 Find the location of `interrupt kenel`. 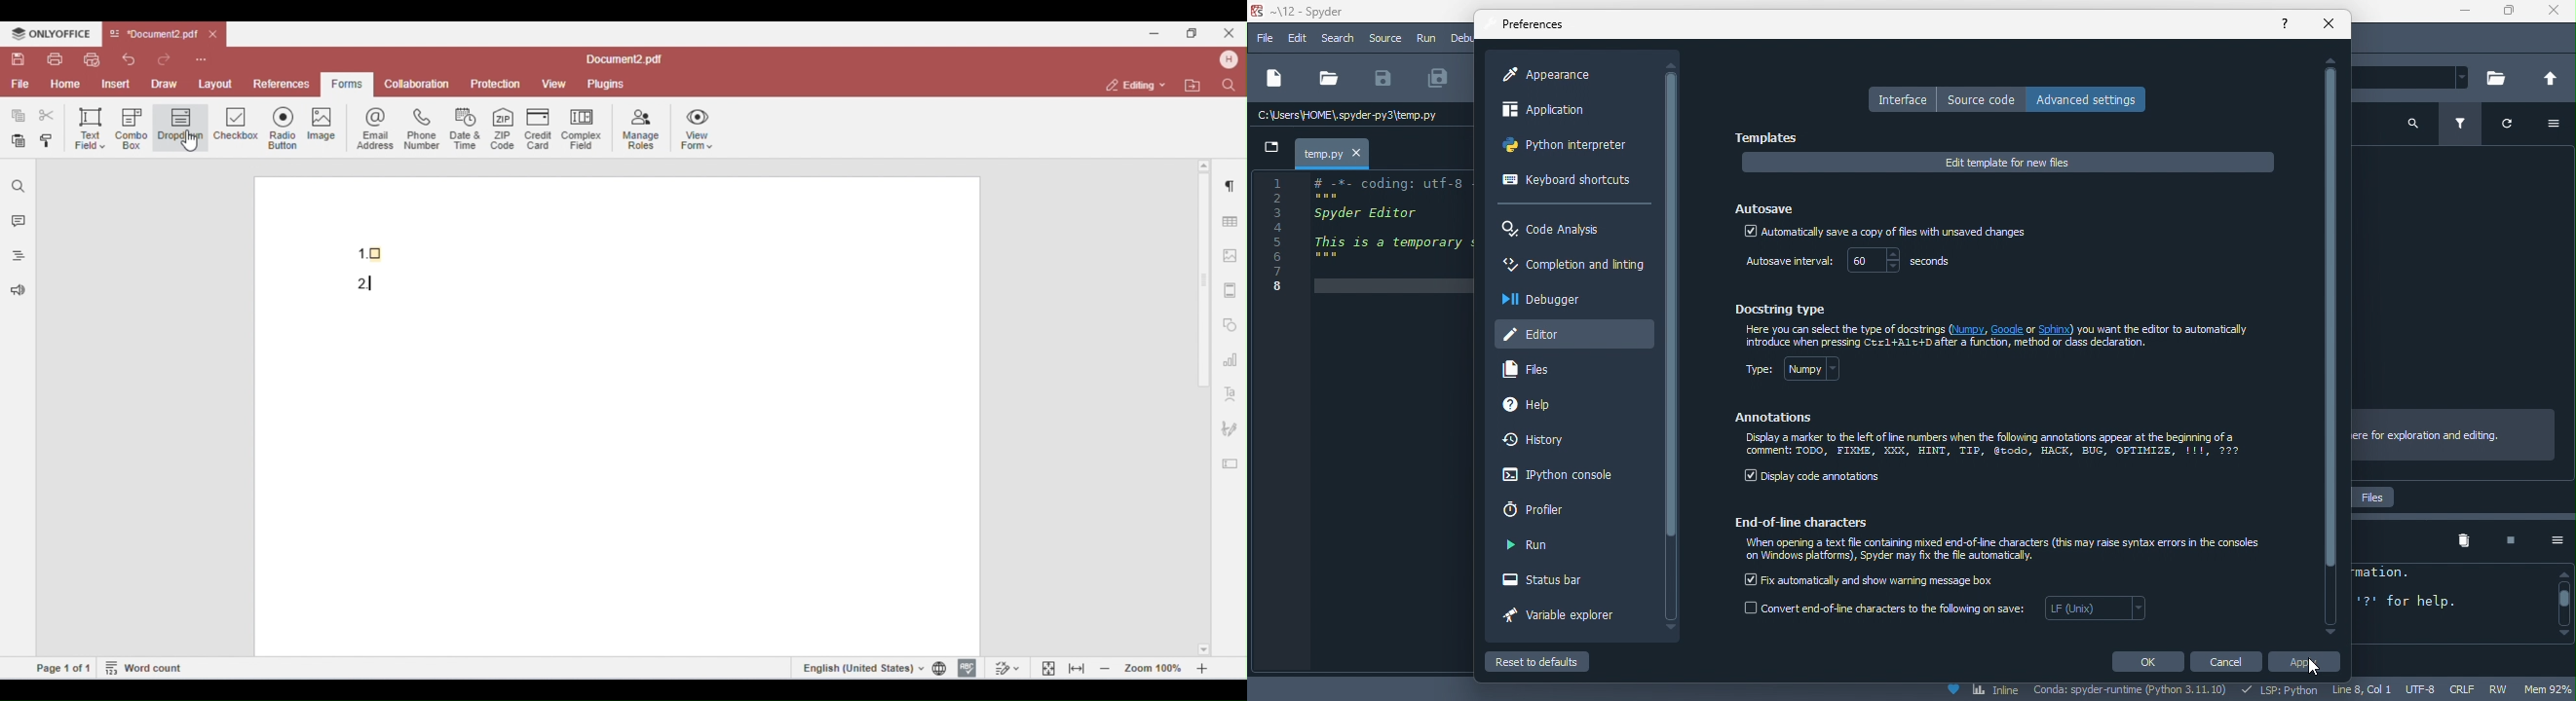

interrupt kenel is located at coordinates (2503, 541).